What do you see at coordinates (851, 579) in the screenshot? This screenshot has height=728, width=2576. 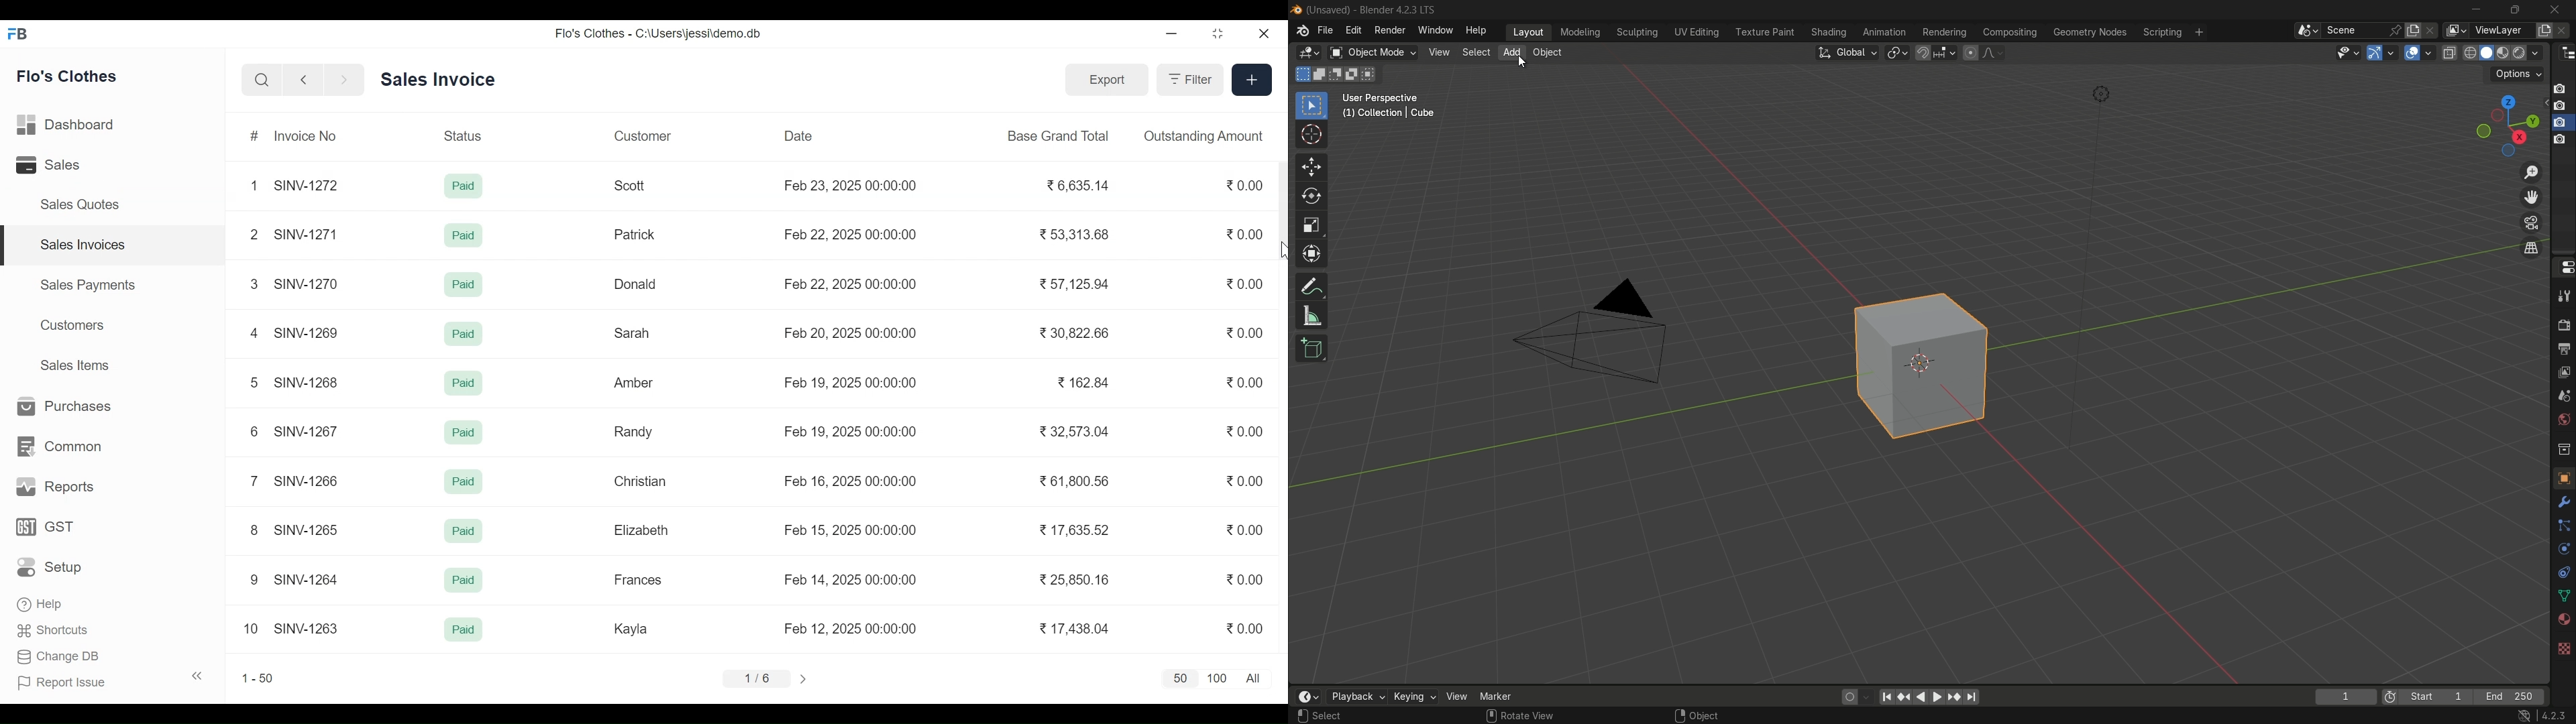 I see `Feb 14, 2025 00:00:00` at bounding box center [851, 579].